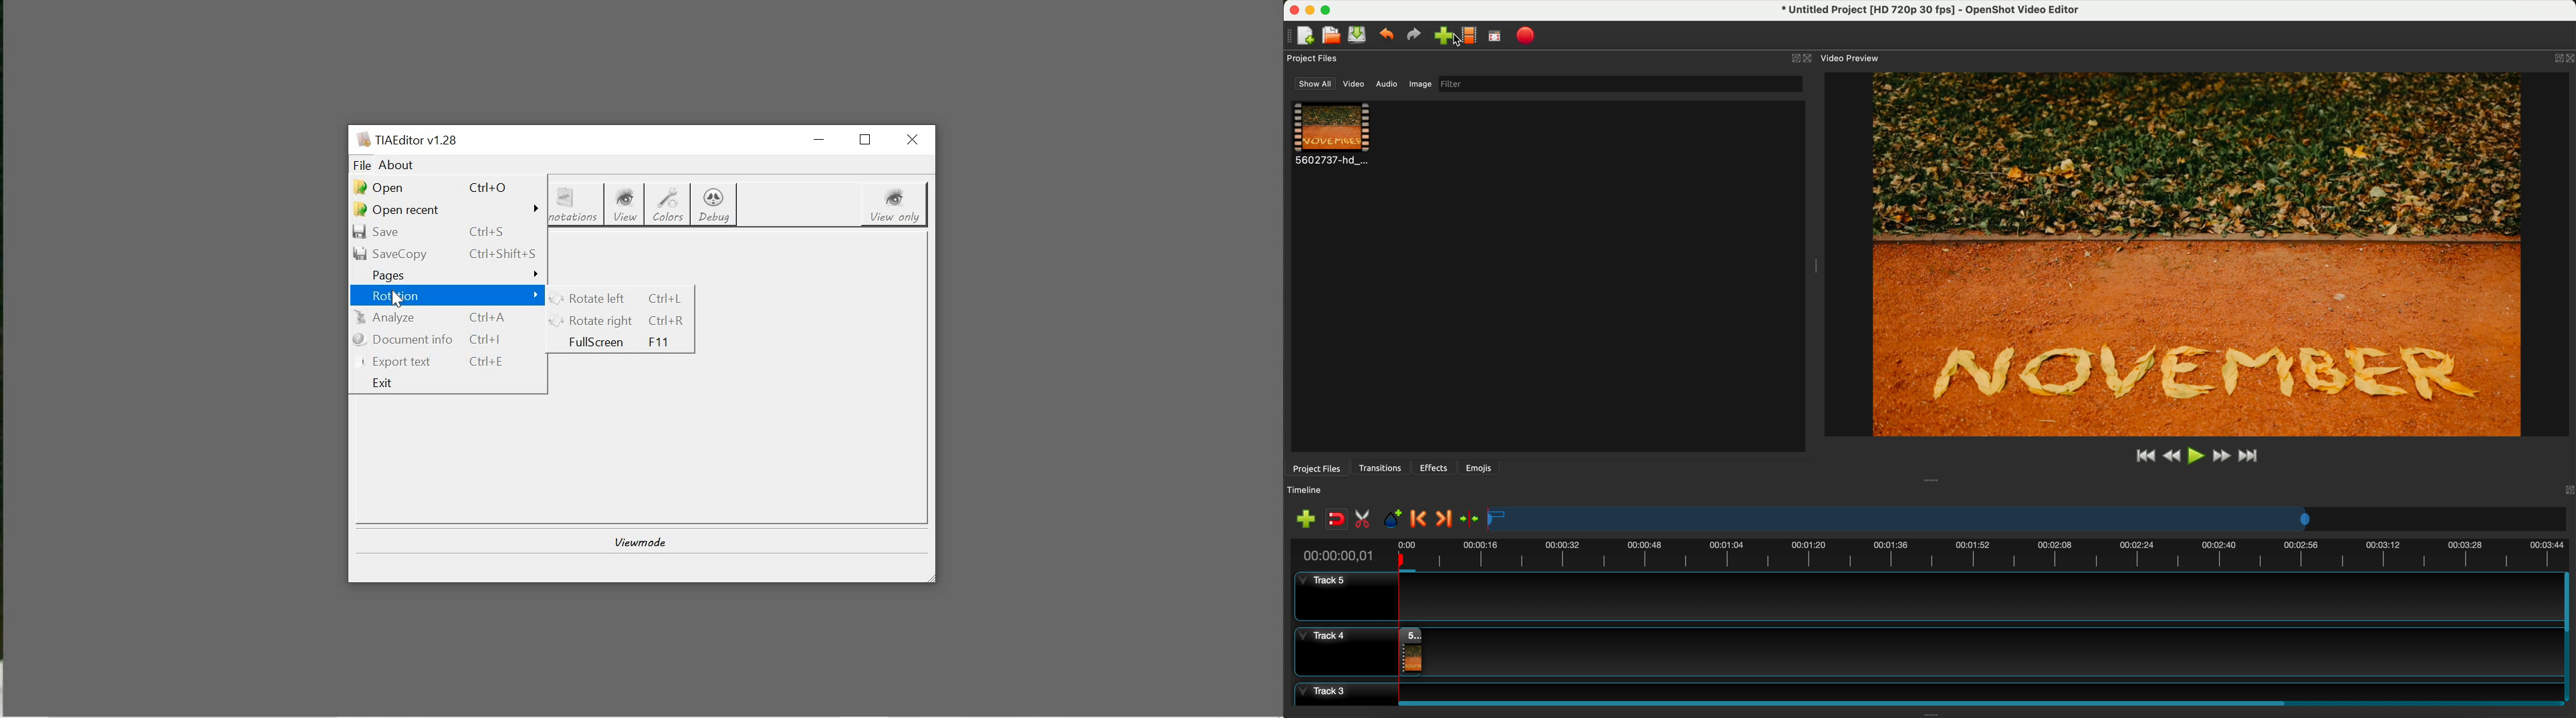 The height and width of the screenshot is (728, 2576). I want to click on rotate left, so click(620, 298).